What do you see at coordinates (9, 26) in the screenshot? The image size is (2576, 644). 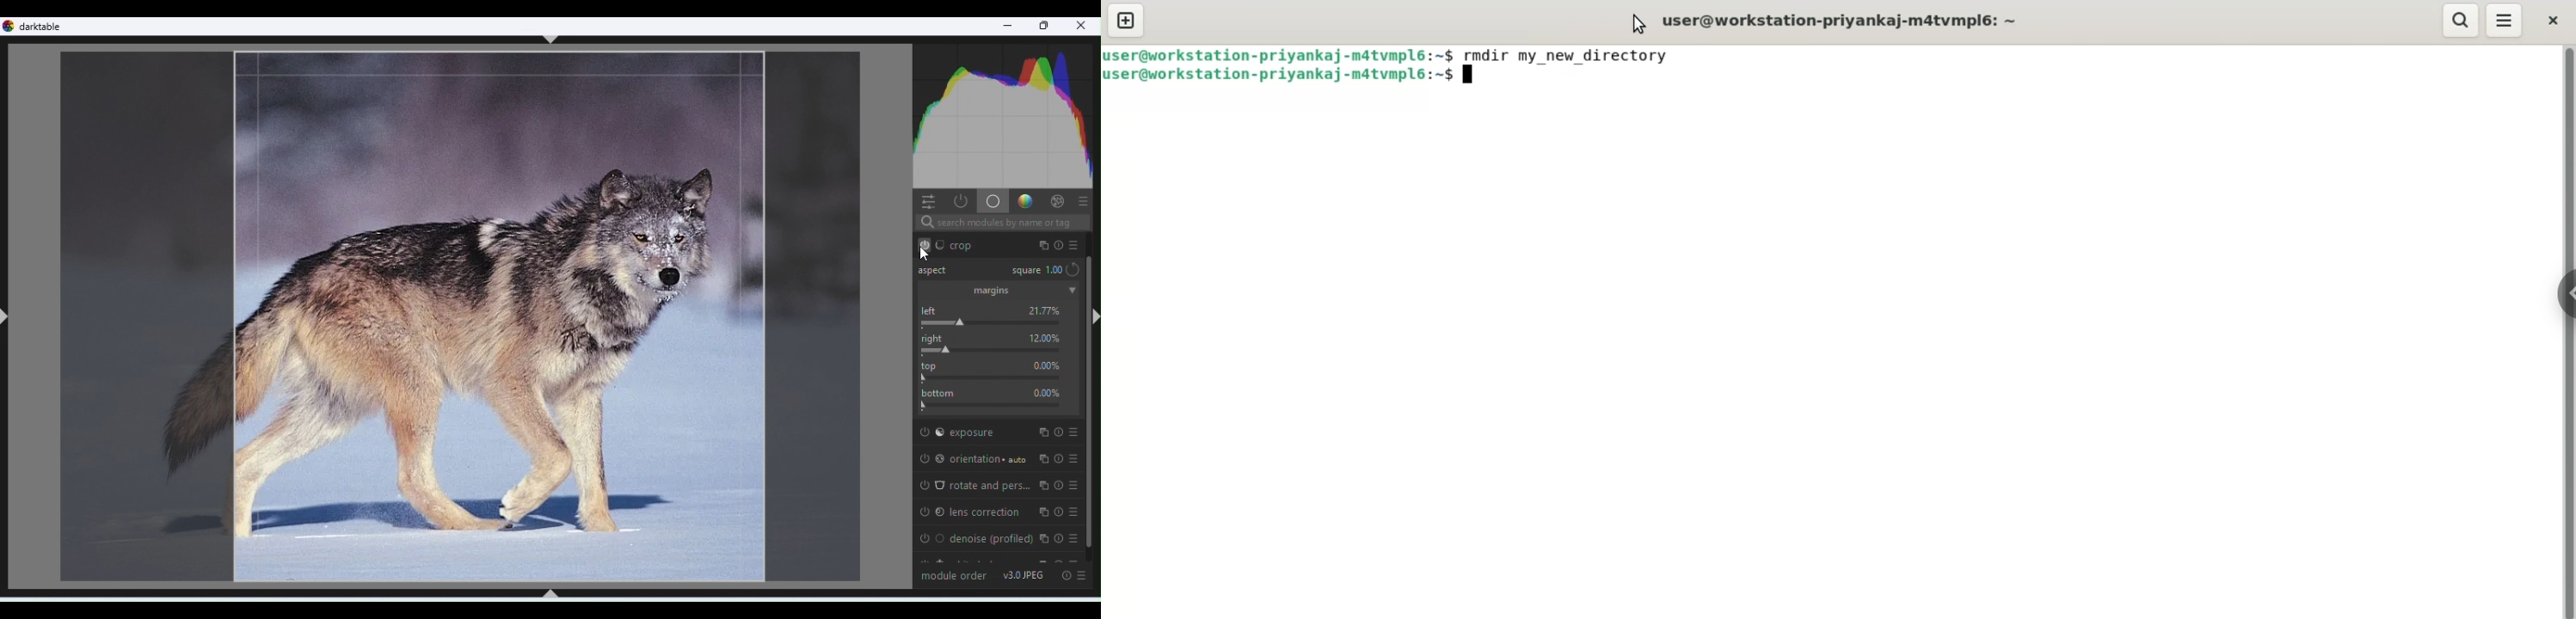 I see `logo` at bounding box center [9, 26].